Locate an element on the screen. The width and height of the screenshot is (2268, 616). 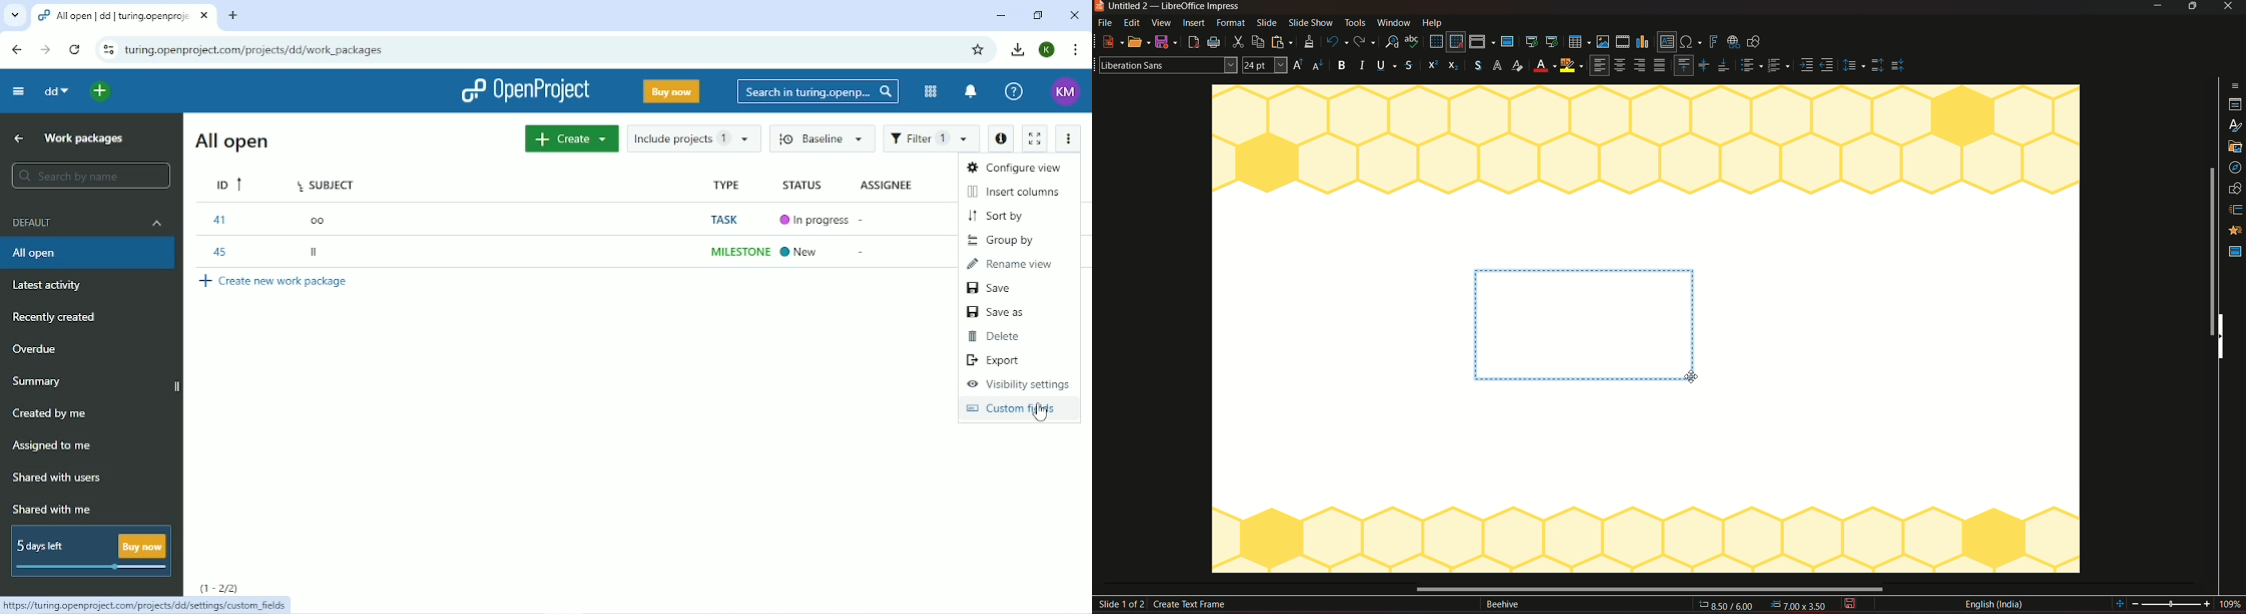
Align right is located at coordinates (1642, 66).